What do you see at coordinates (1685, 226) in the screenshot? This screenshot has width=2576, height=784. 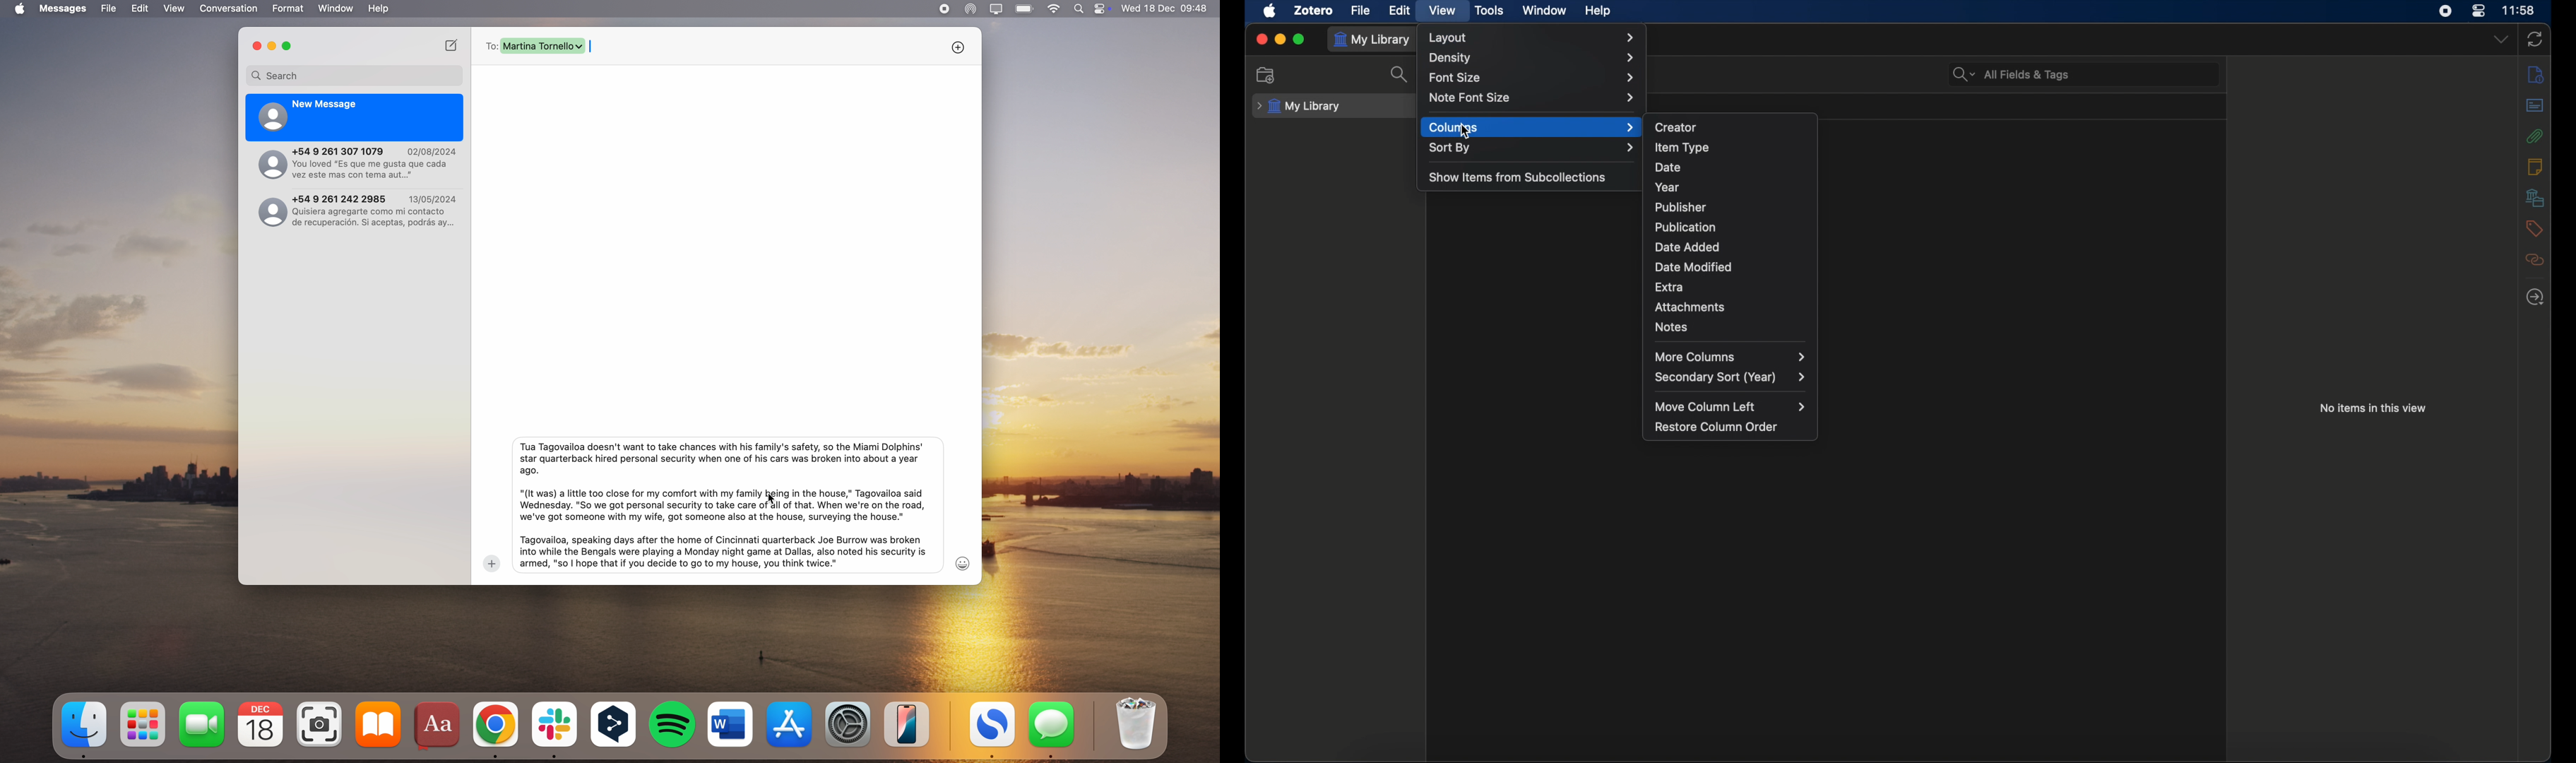 I see `publication` at bounding box center [1685, 226].